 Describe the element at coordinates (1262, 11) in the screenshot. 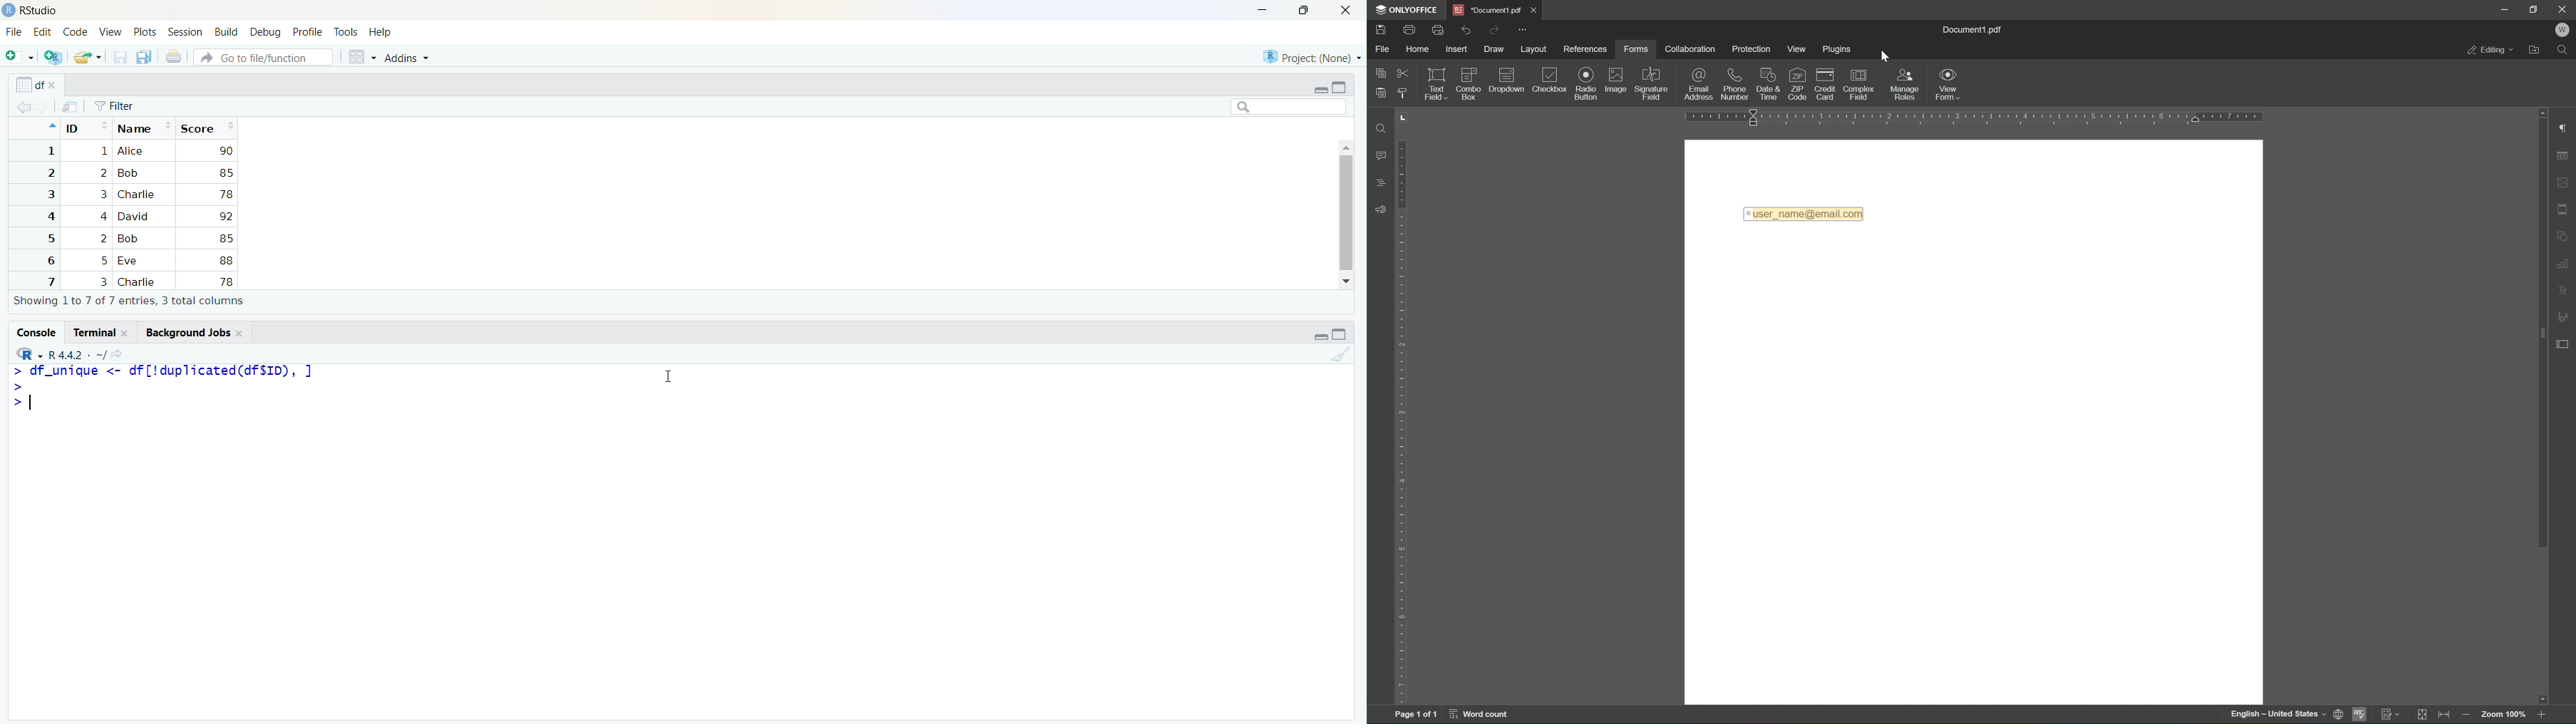

I see `minimize` at that location.